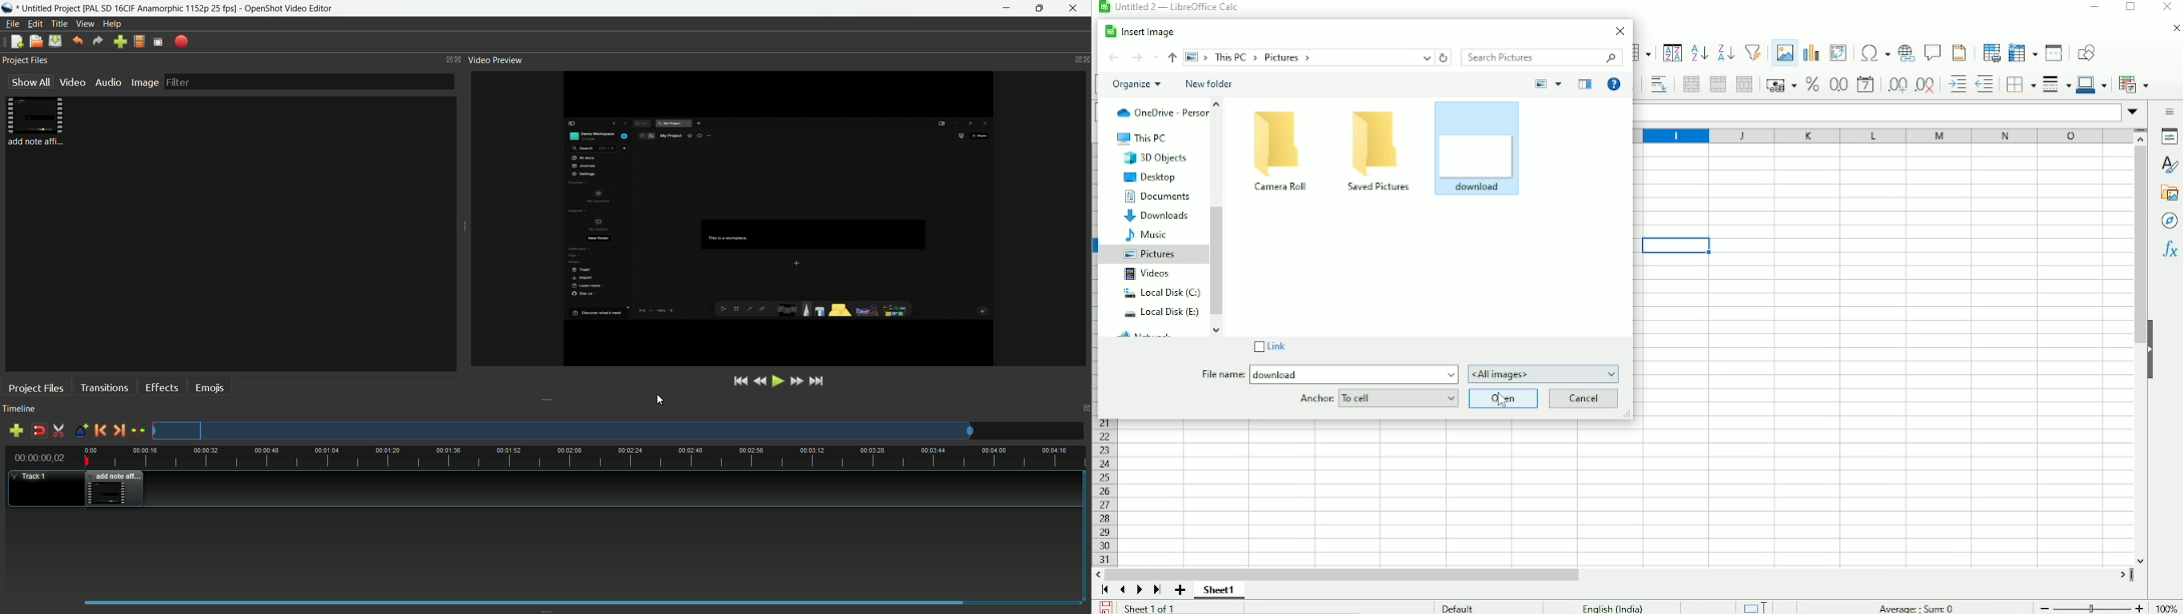 This screenshot has width=2184, height=616. Describe the element at coordinates (1313, 397) in the screenshot. I see `Anchor` at that location.